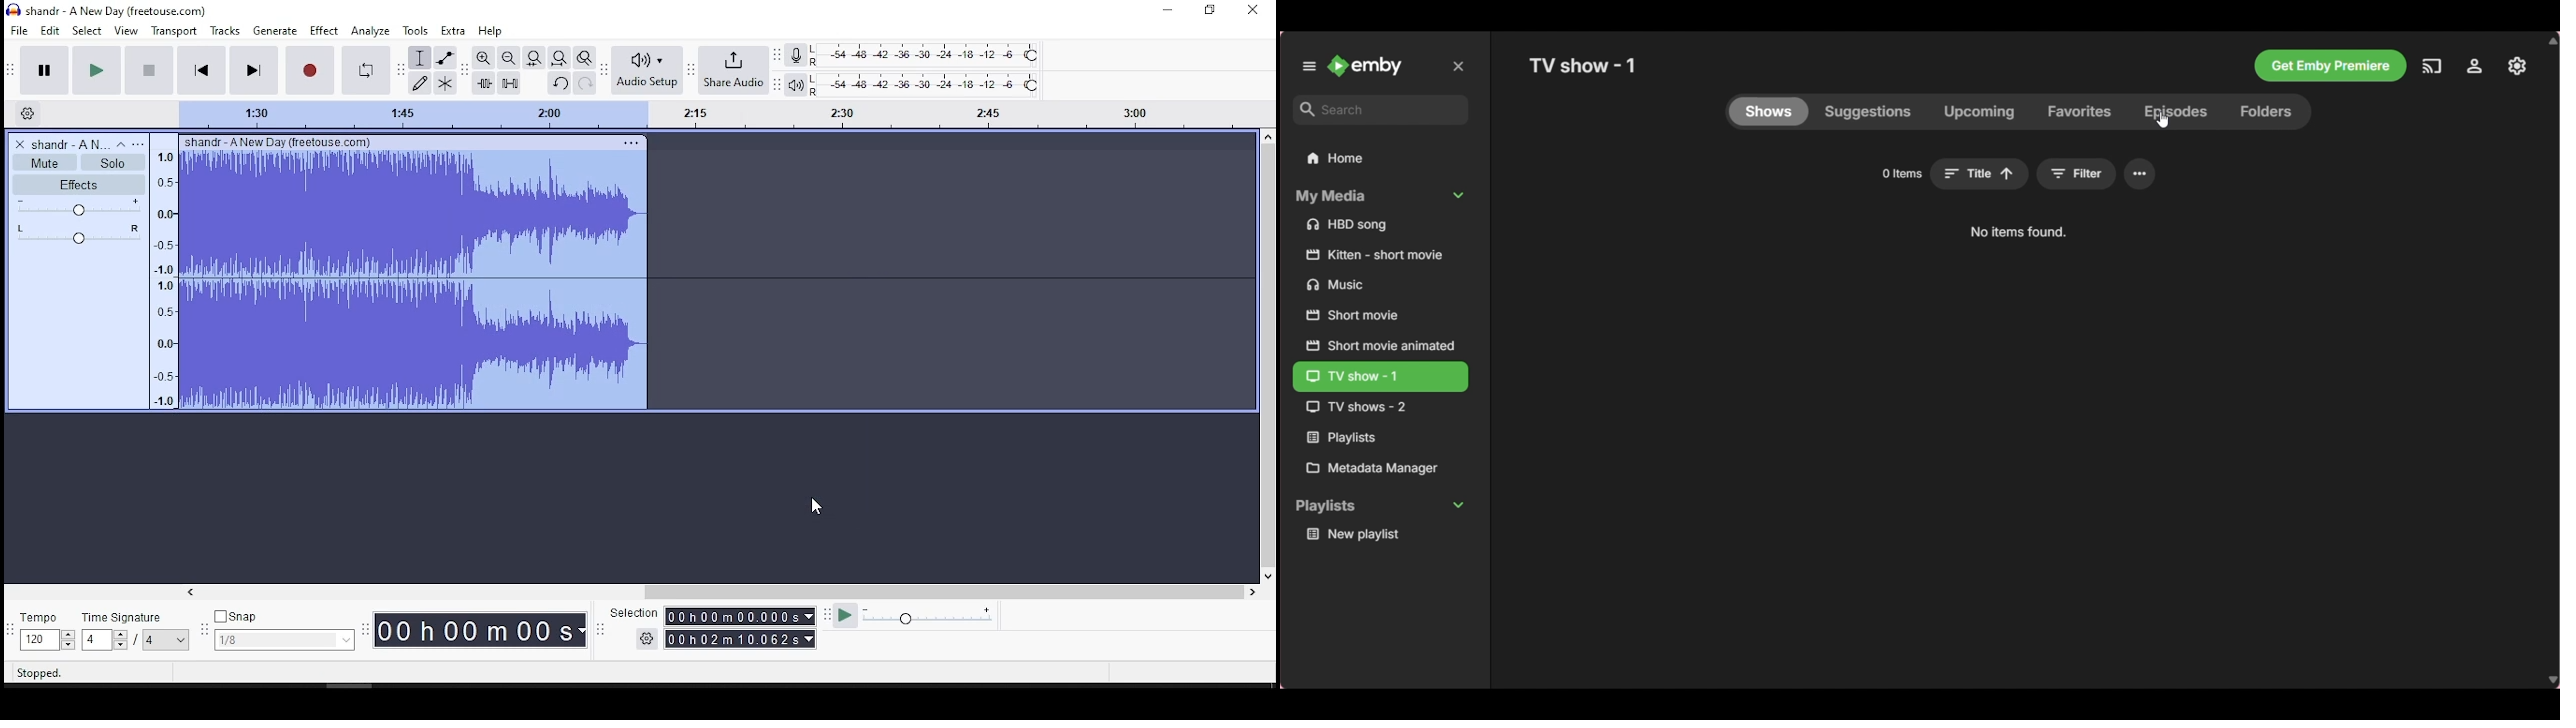 This screenshot has width=2576, height=728. What do you see at coordinates (1267, 359) in the screenshot?
I see `scroll bar` at bounding box center [1267, 359].